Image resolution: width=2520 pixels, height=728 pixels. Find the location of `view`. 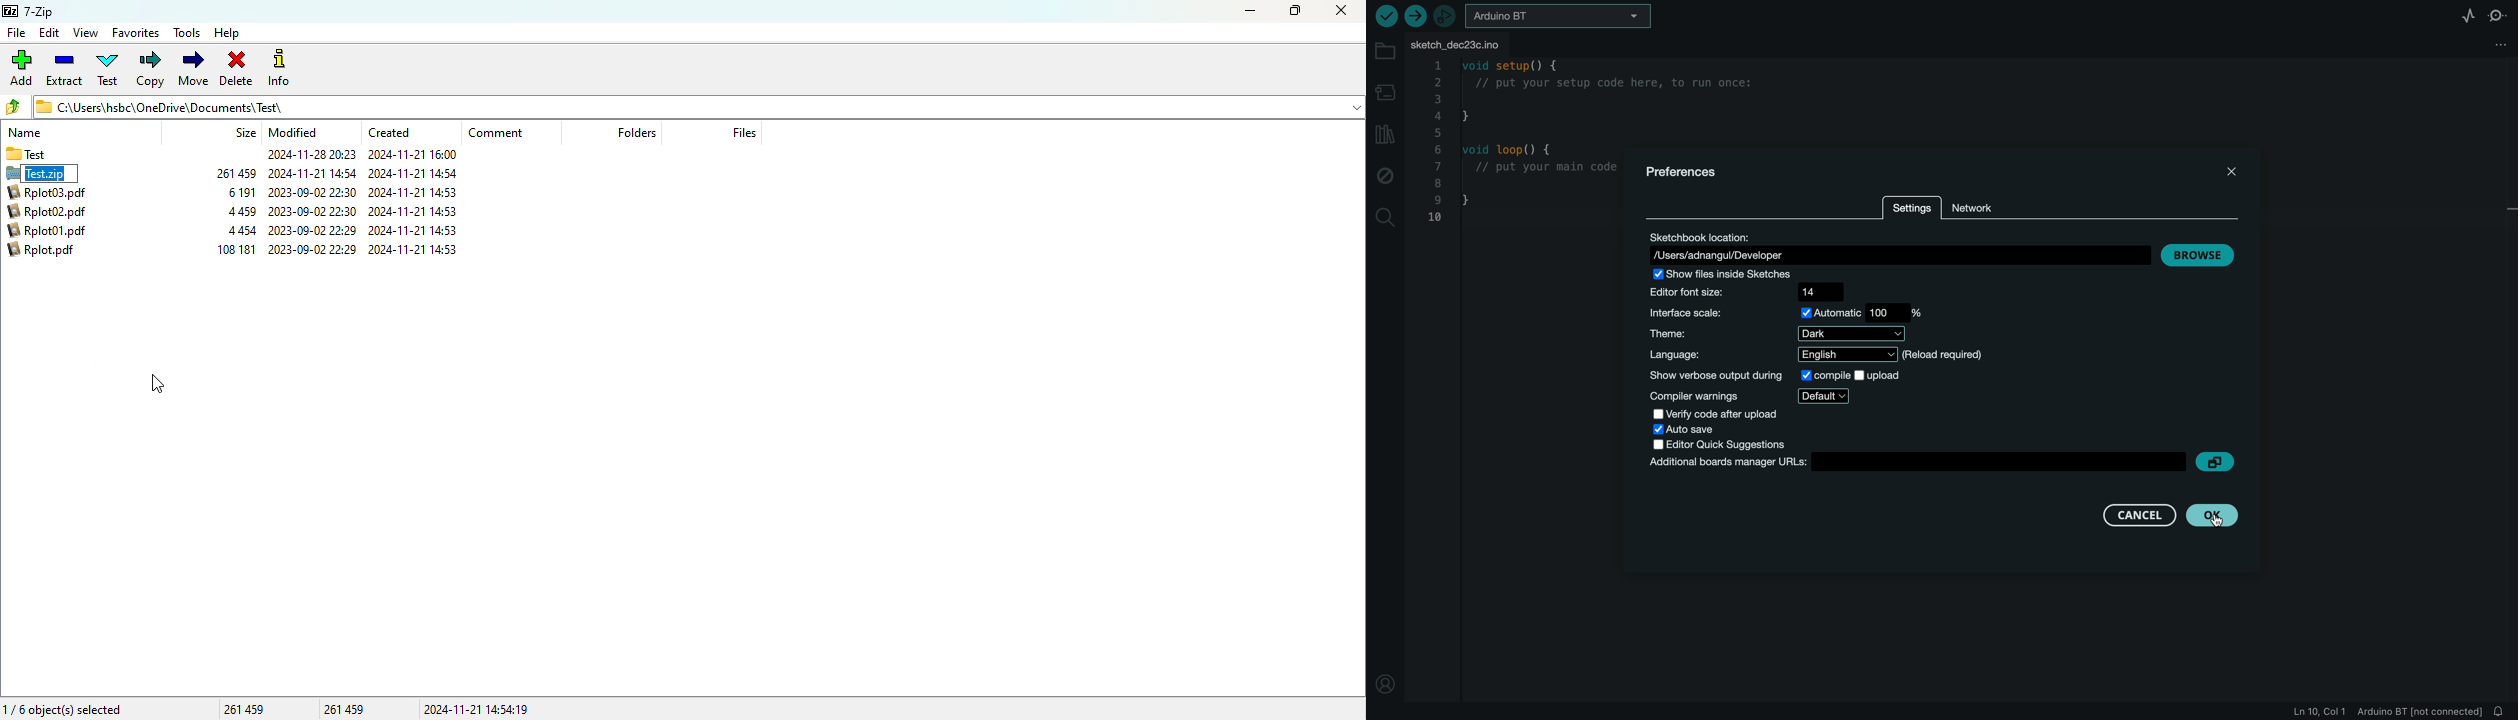

view is located at coordinates (85, 32).